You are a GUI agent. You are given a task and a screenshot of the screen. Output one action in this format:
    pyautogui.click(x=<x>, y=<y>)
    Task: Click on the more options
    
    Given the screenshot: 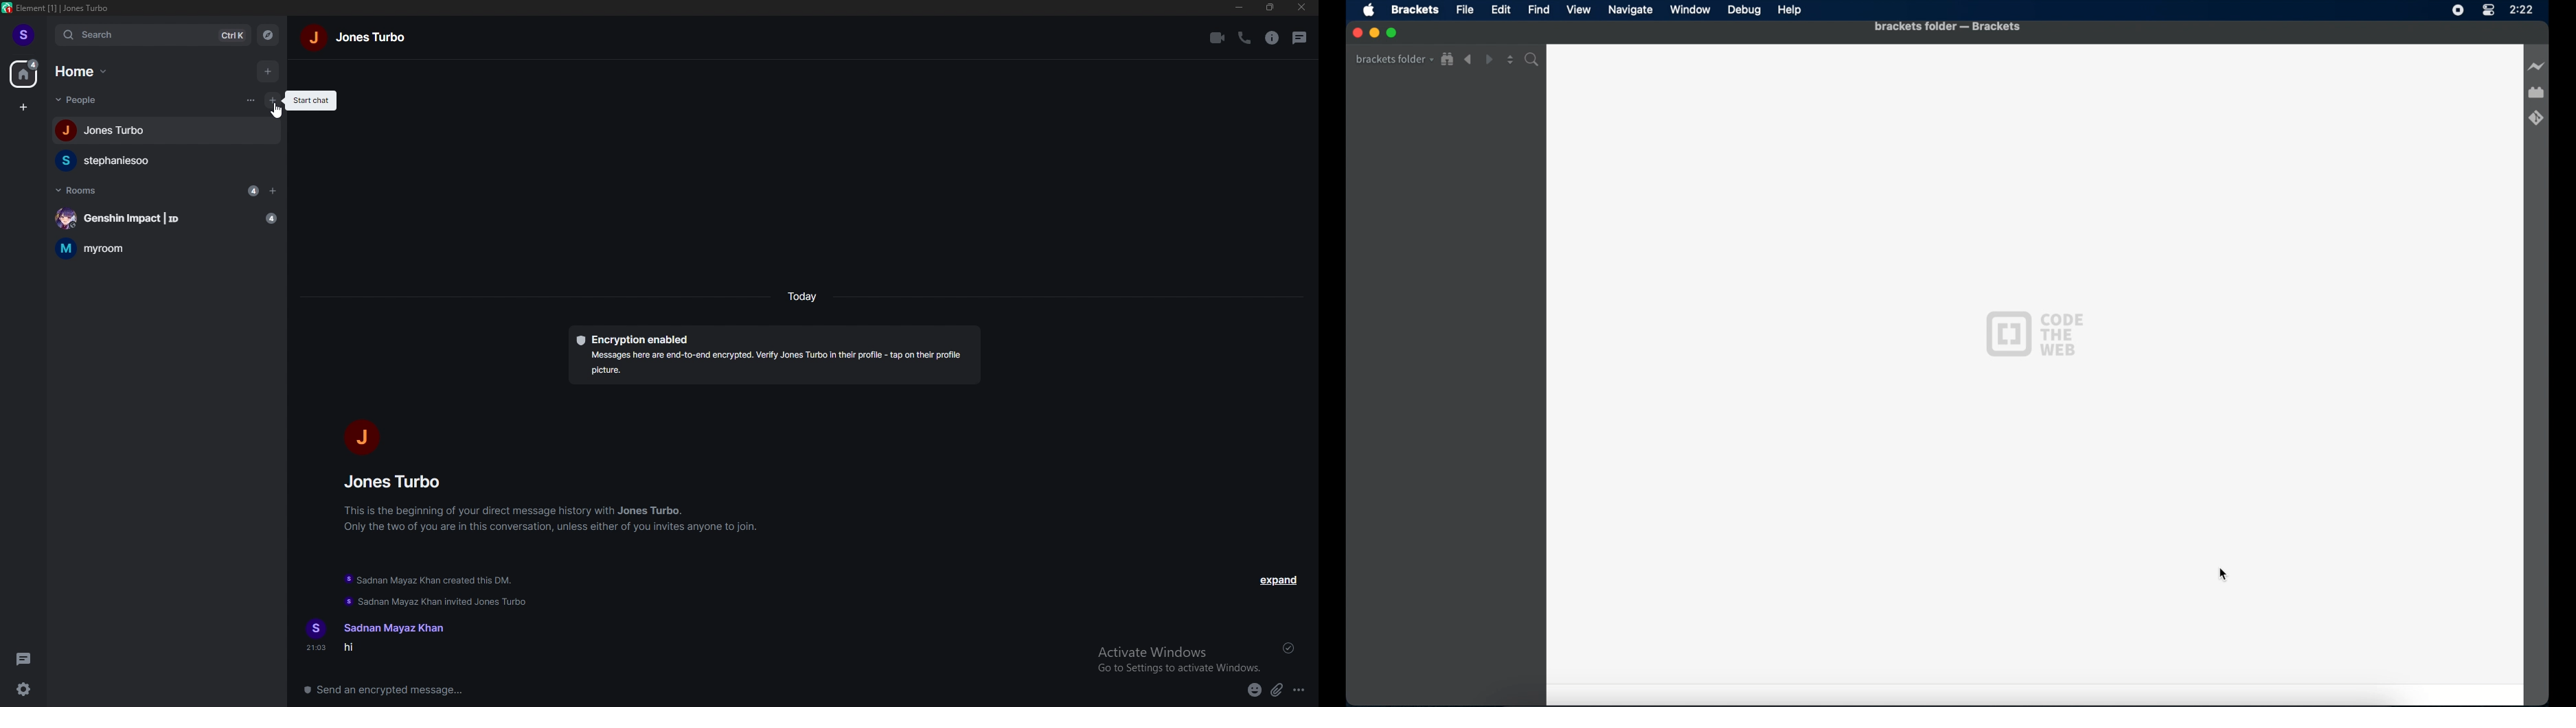 What is the action you would take?
    pyautogui.click(x=1299, y=691)
    